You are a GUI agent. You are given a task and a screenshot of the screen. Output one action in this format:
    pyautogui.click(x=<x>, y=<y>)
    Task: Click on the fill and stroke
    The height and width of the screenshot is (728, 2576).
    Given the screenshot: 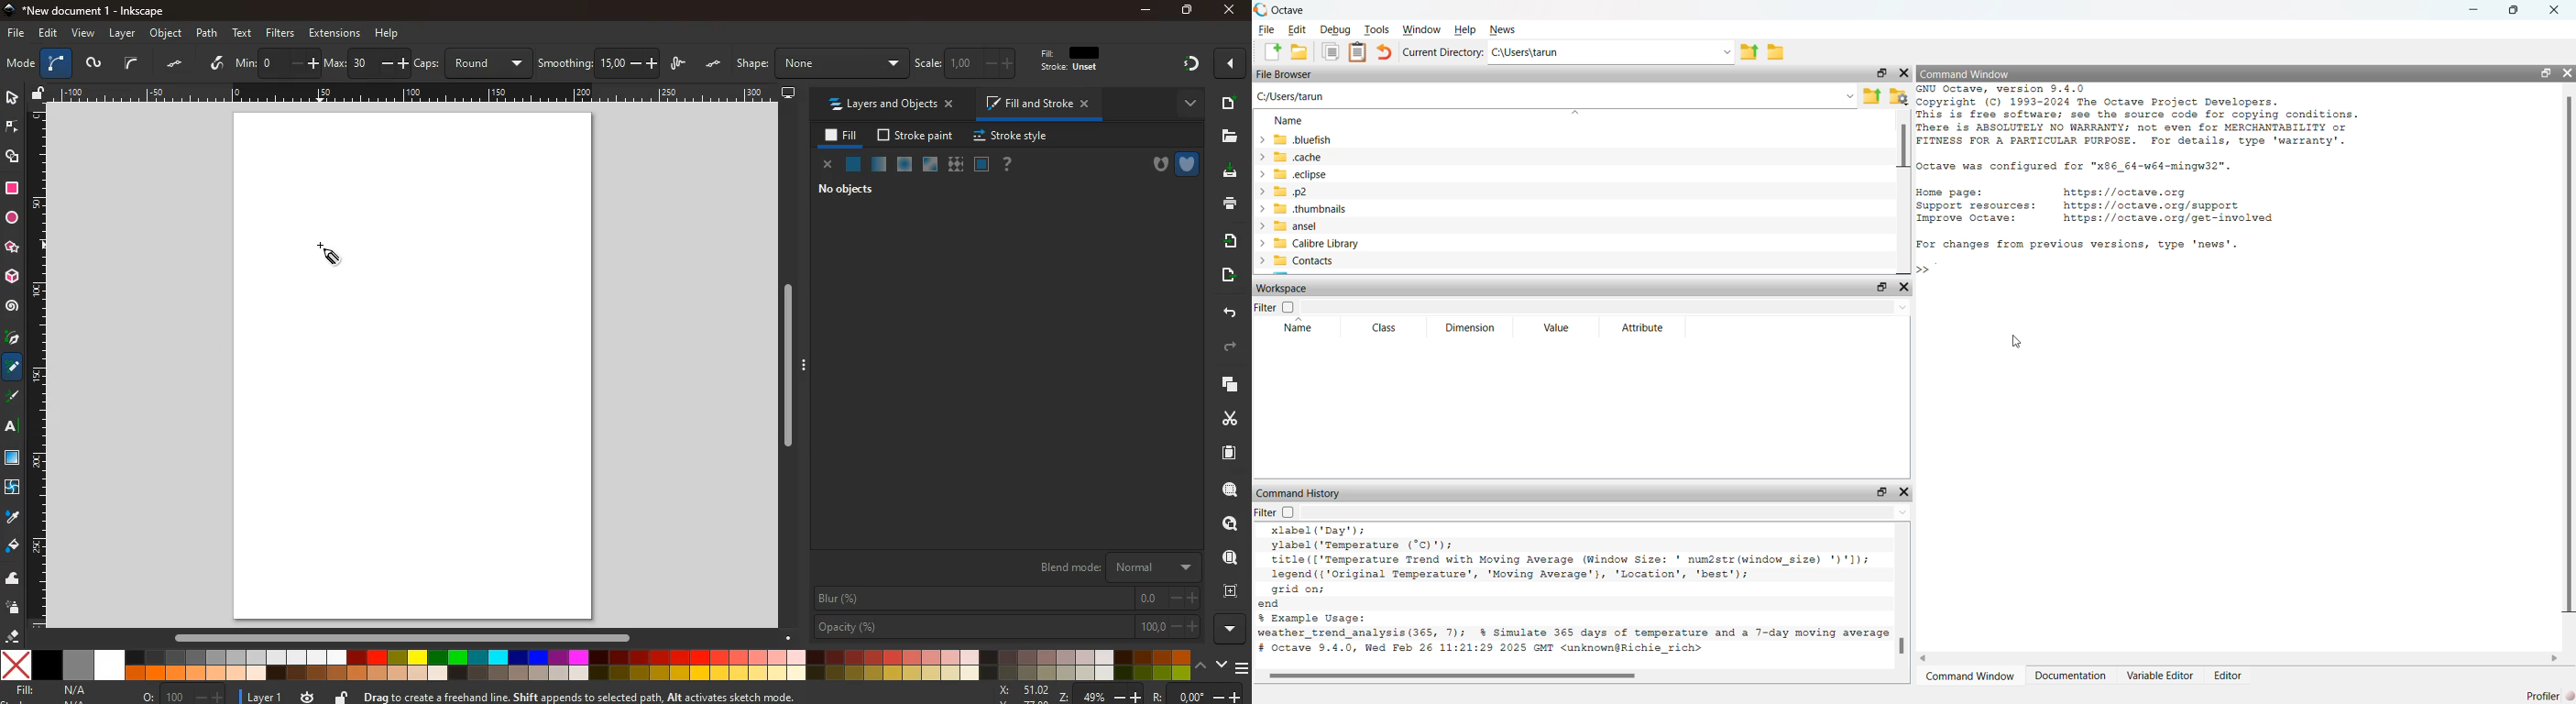 What is the action you would take?
    pyautogui.click(x=1038, y=103)
    